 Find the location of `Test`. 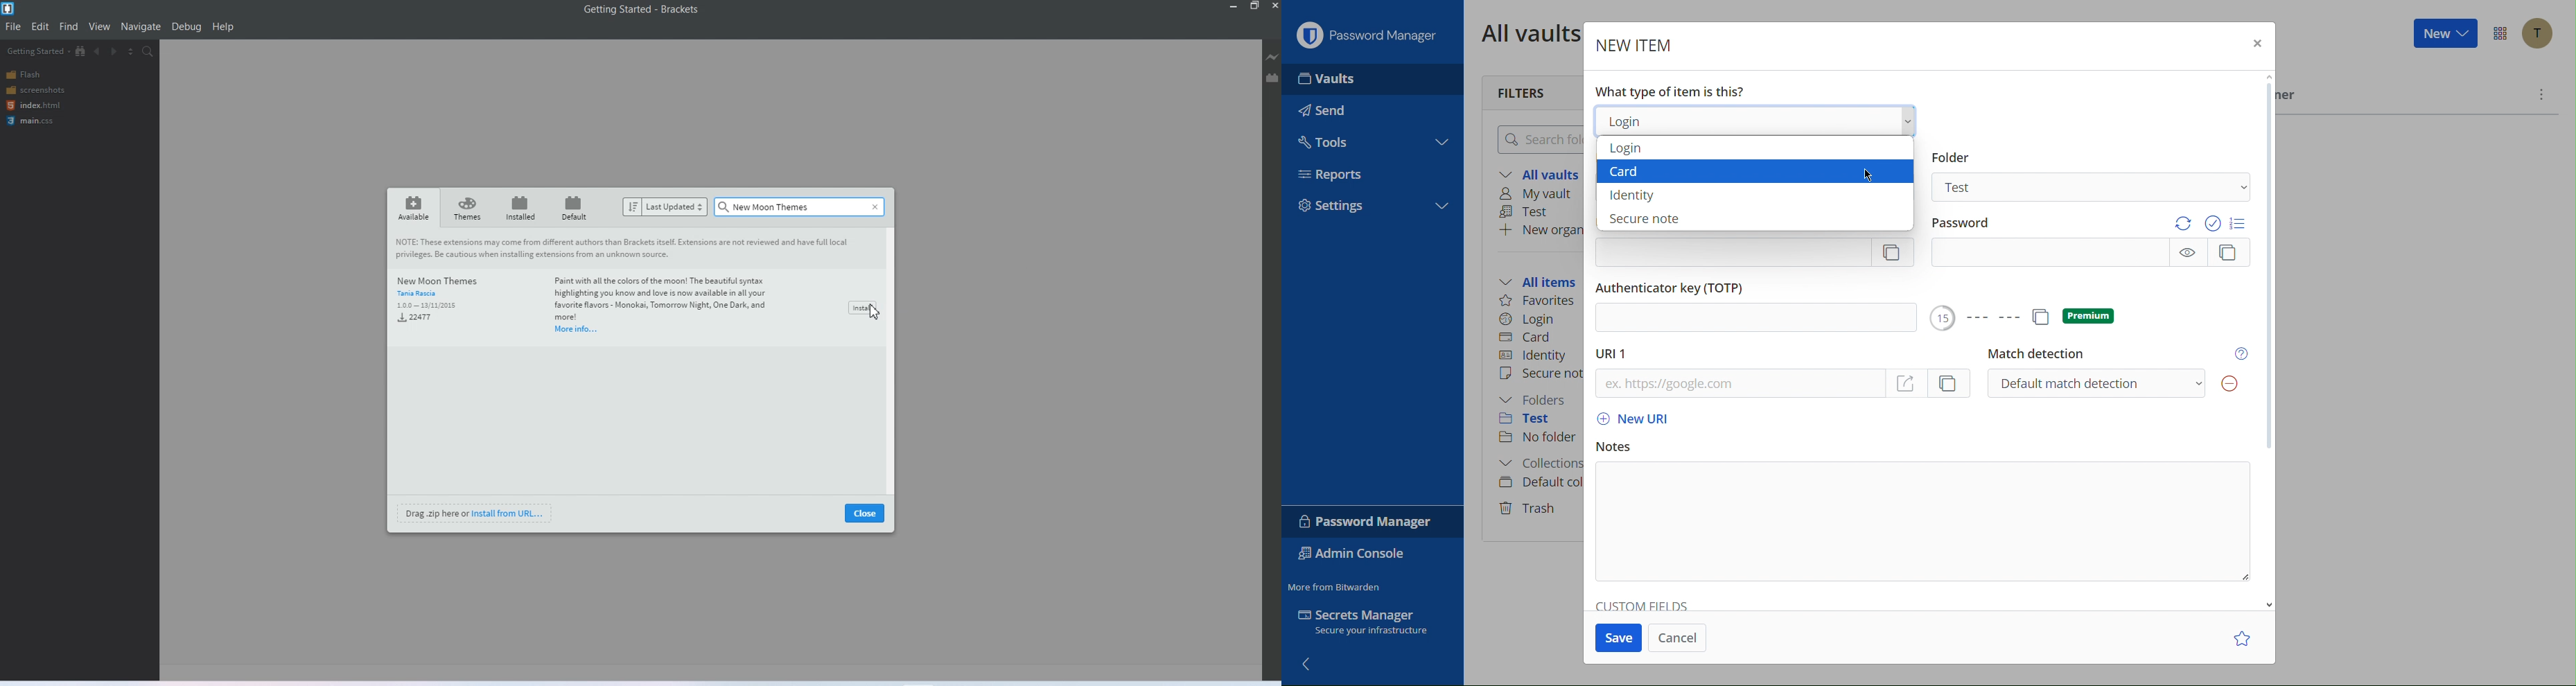

Test is located at coordinates (1529, 211).